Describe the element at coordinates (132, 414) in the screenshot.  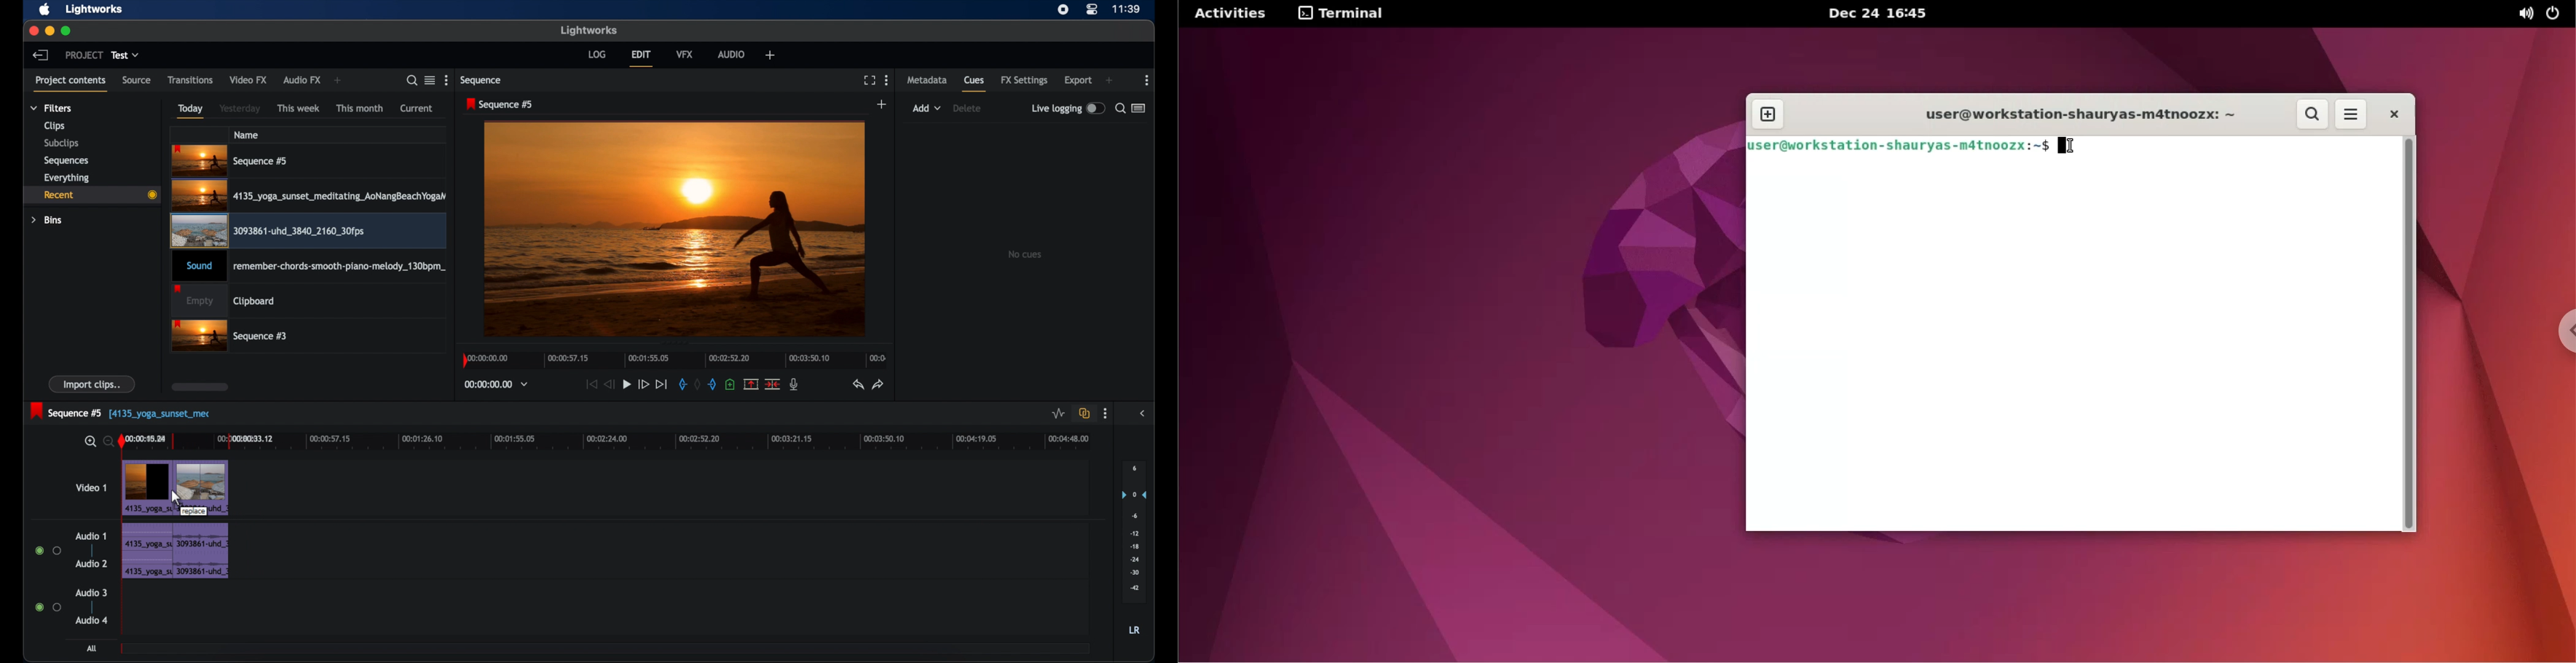
I see `sequence 5` at that location.